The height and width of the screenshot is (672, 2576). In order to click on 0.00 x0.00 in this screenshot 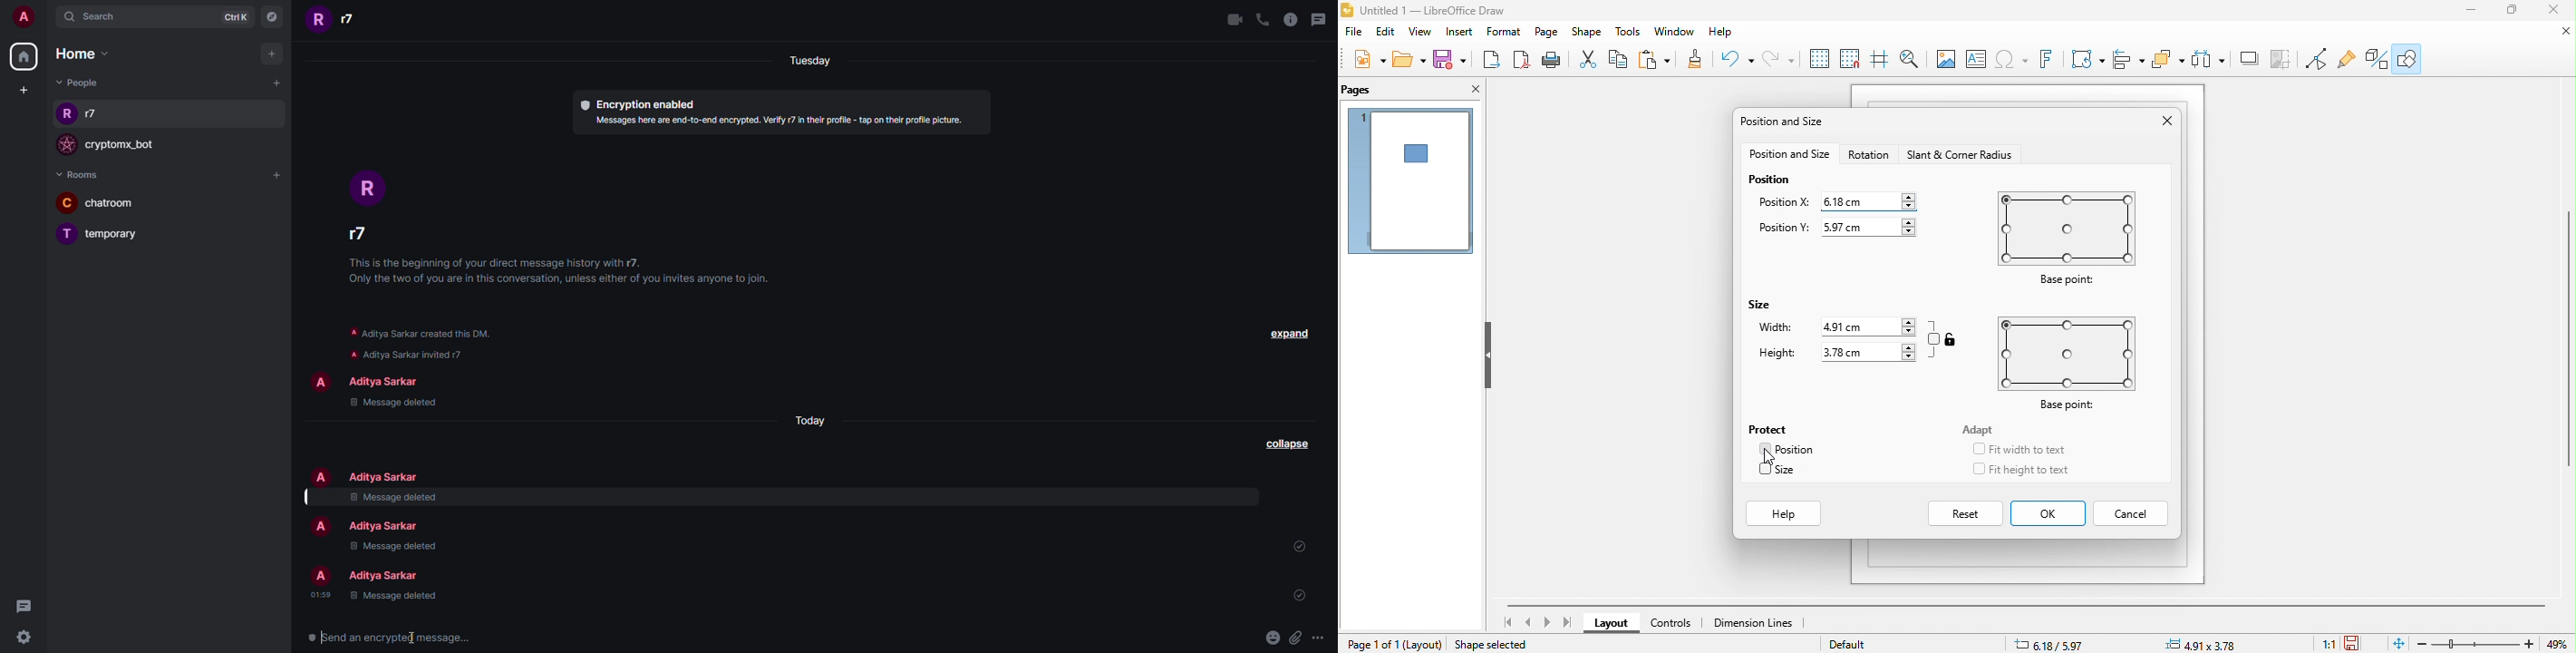, I will do `click(2203, 643)`.